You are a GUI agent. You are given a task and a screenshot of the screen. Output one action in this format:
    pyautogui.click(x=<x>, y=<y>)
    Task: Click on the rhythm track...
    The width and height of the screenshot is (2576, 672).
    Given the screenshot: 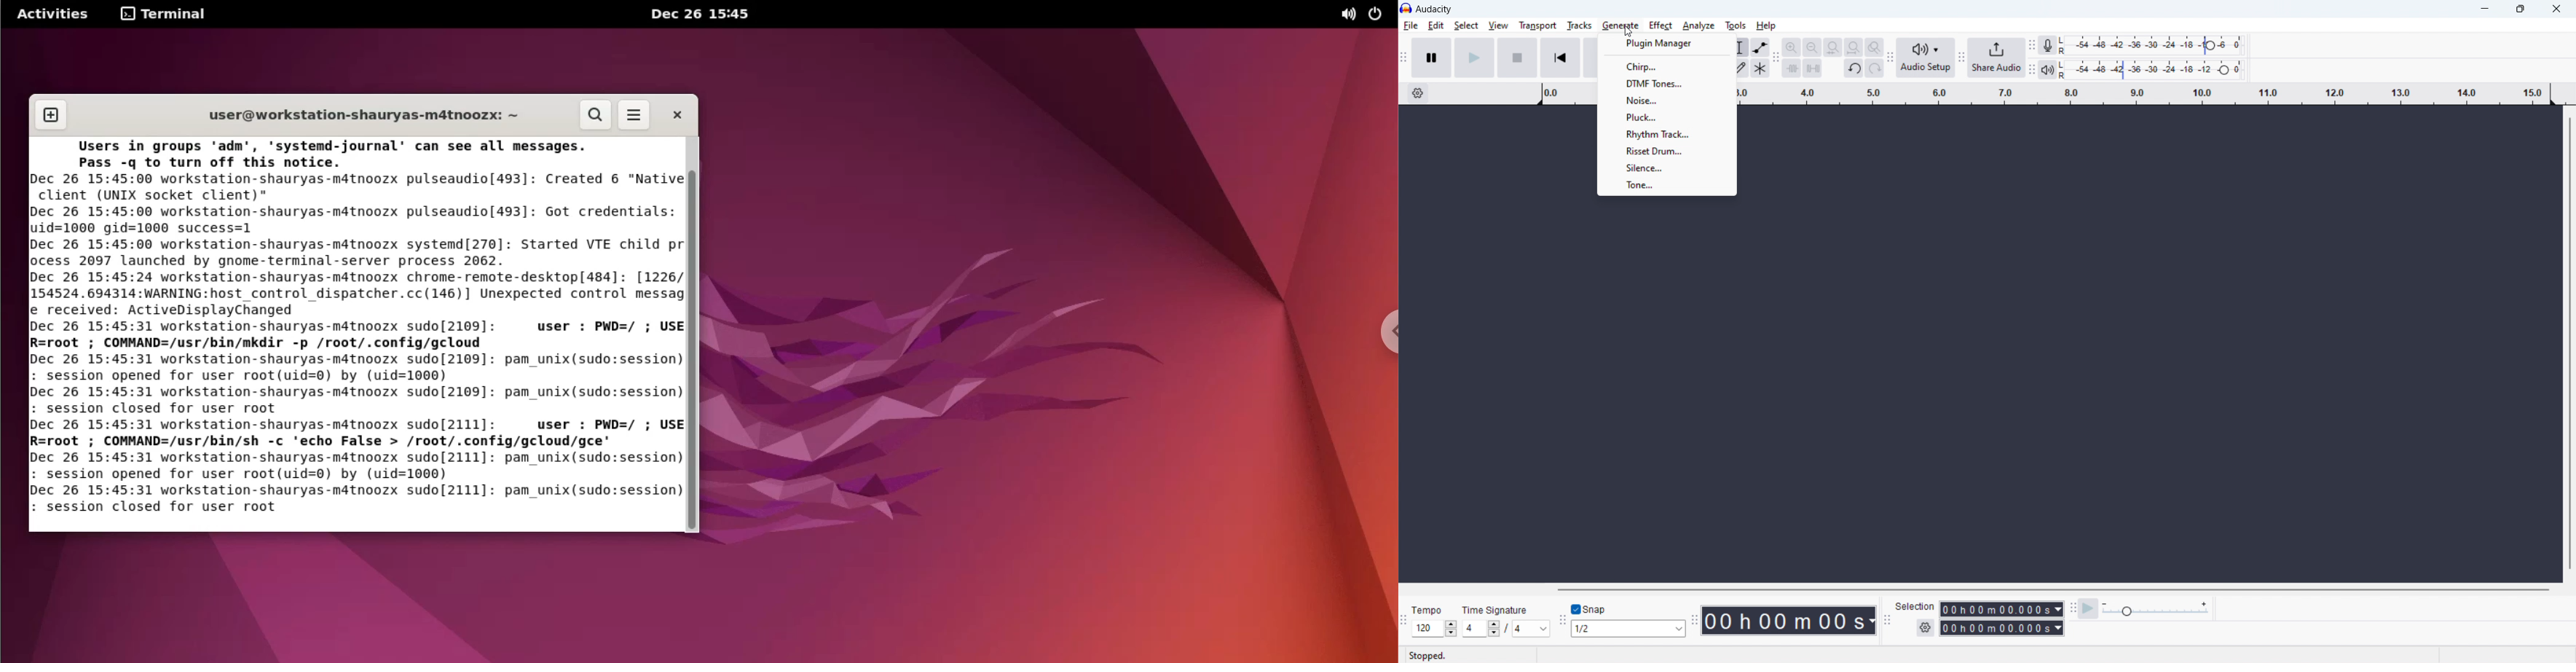 What is the action you would take?
    pyautogui.click(x=1668, y=134)
    